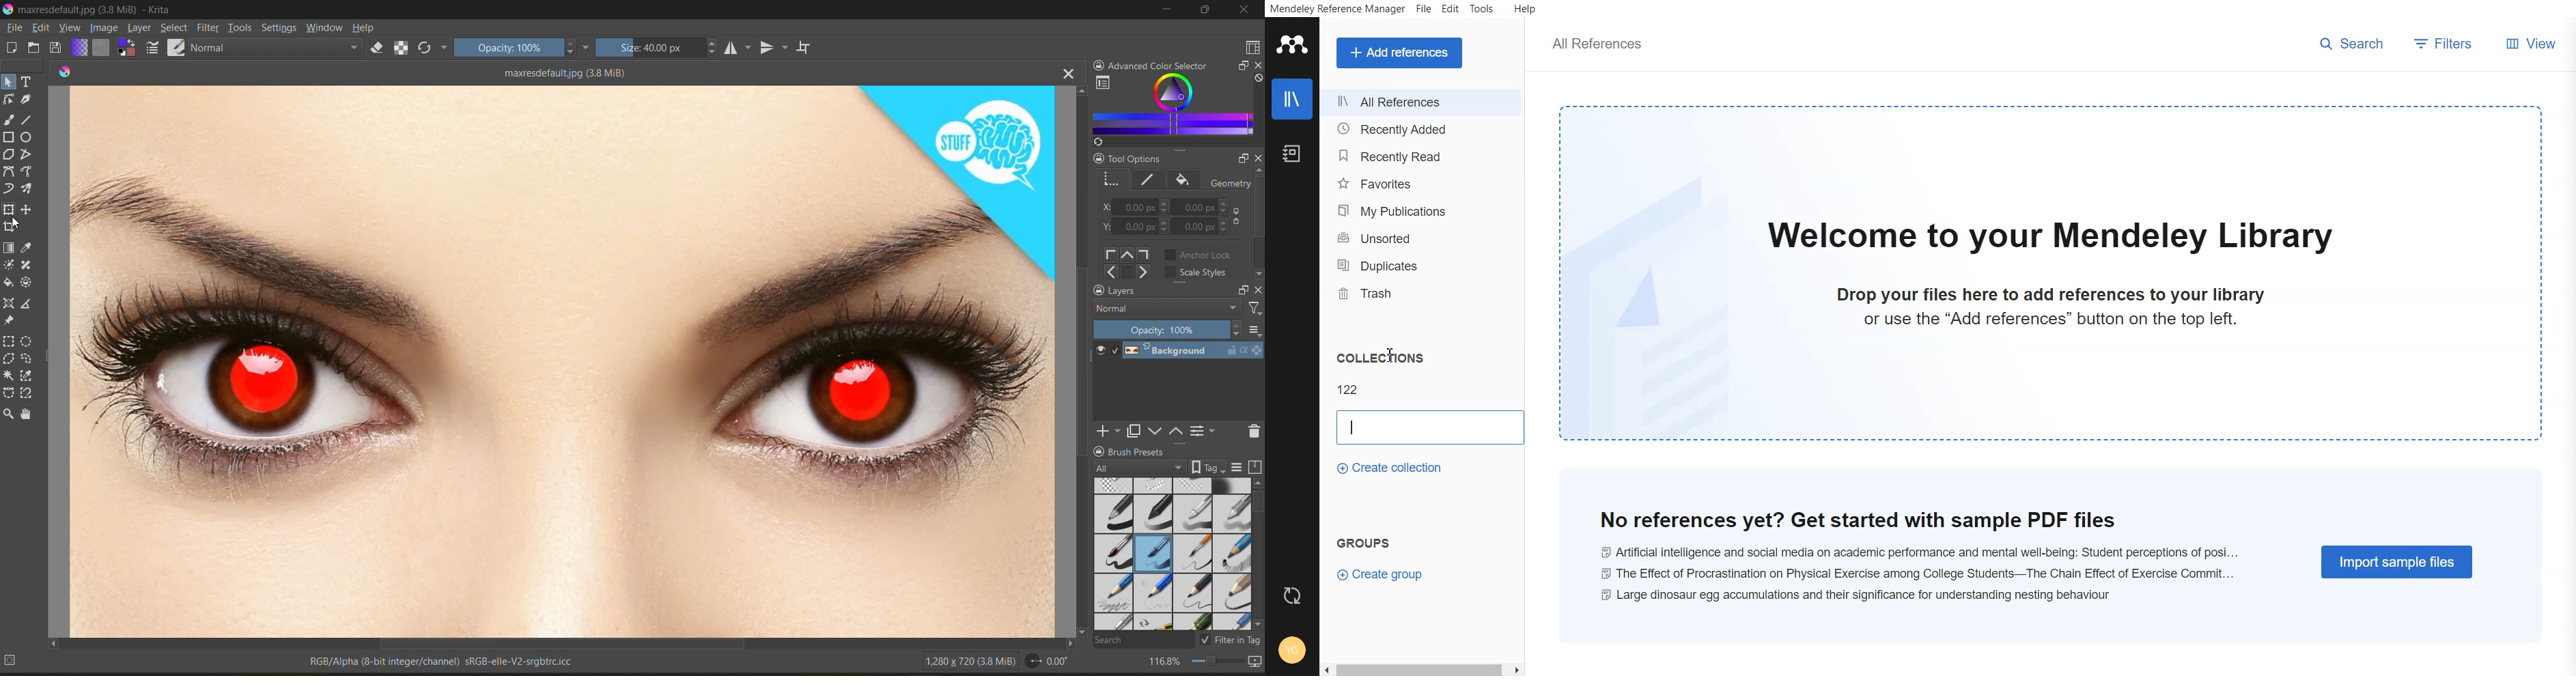 The image size is (2576, 700). What do you see at coordinates (8, 358) in the screenshot?
I see `tool` at bounding box center [8, 358].